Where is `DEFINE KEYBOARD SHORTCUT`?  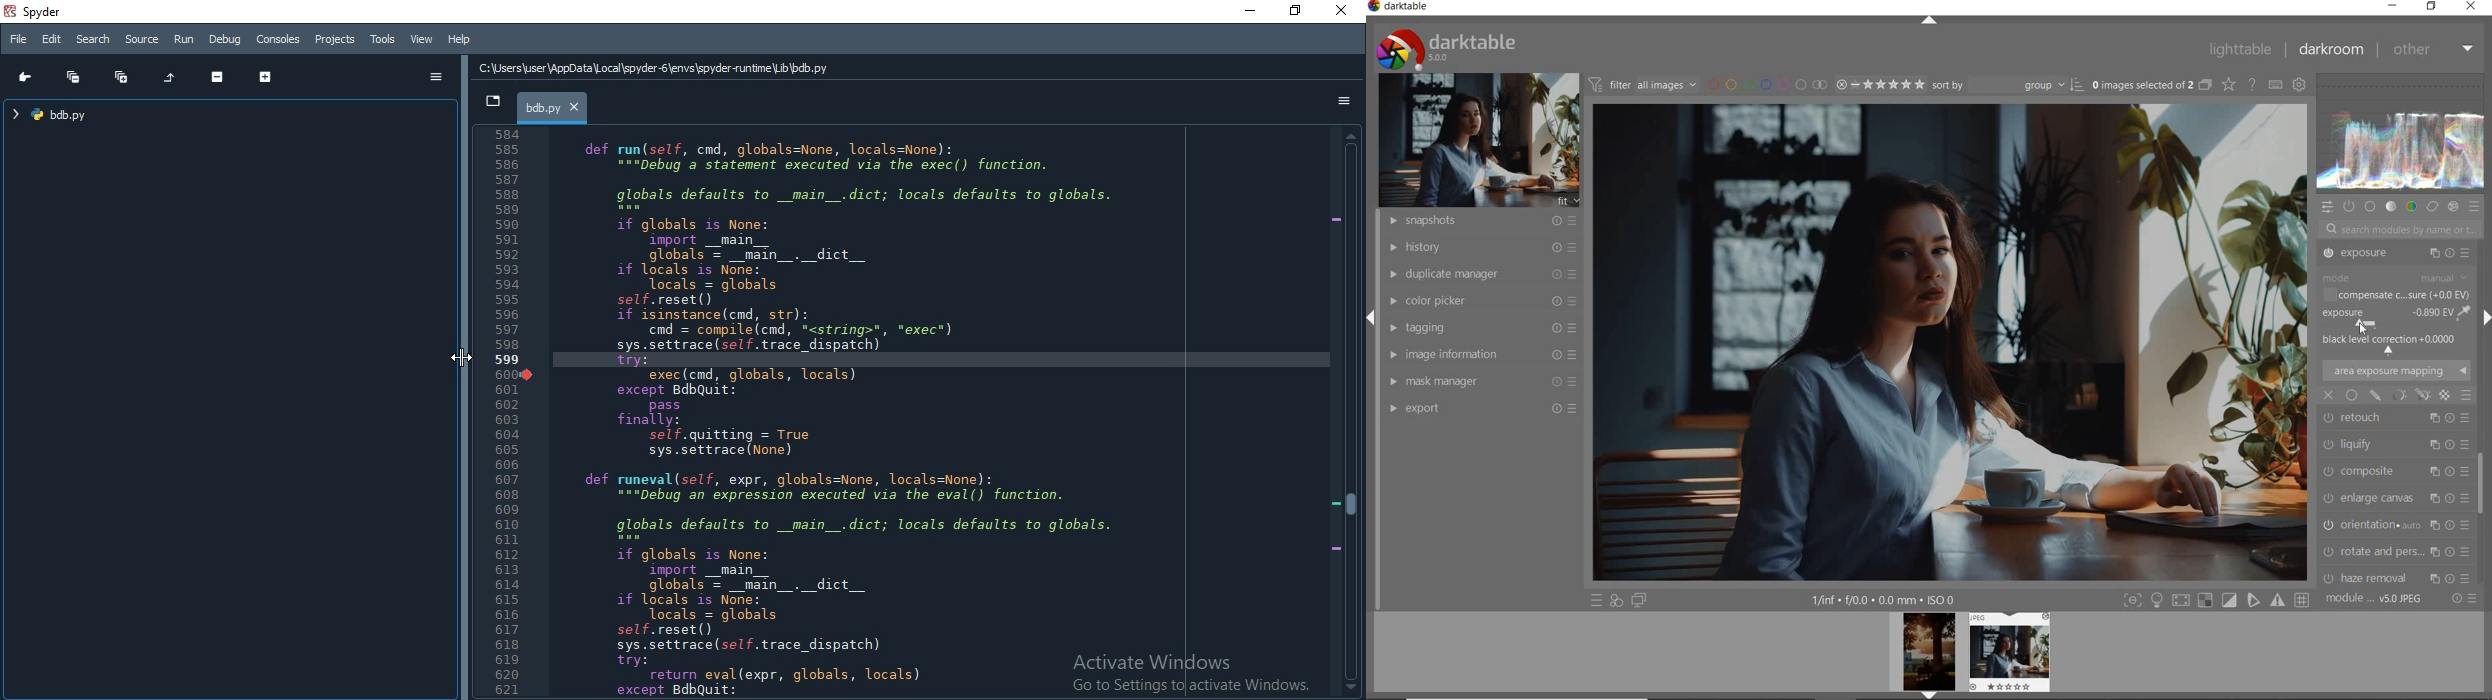 DEFINE KEYBOARD SHORTCUT is located at coordinates (2277, 86).